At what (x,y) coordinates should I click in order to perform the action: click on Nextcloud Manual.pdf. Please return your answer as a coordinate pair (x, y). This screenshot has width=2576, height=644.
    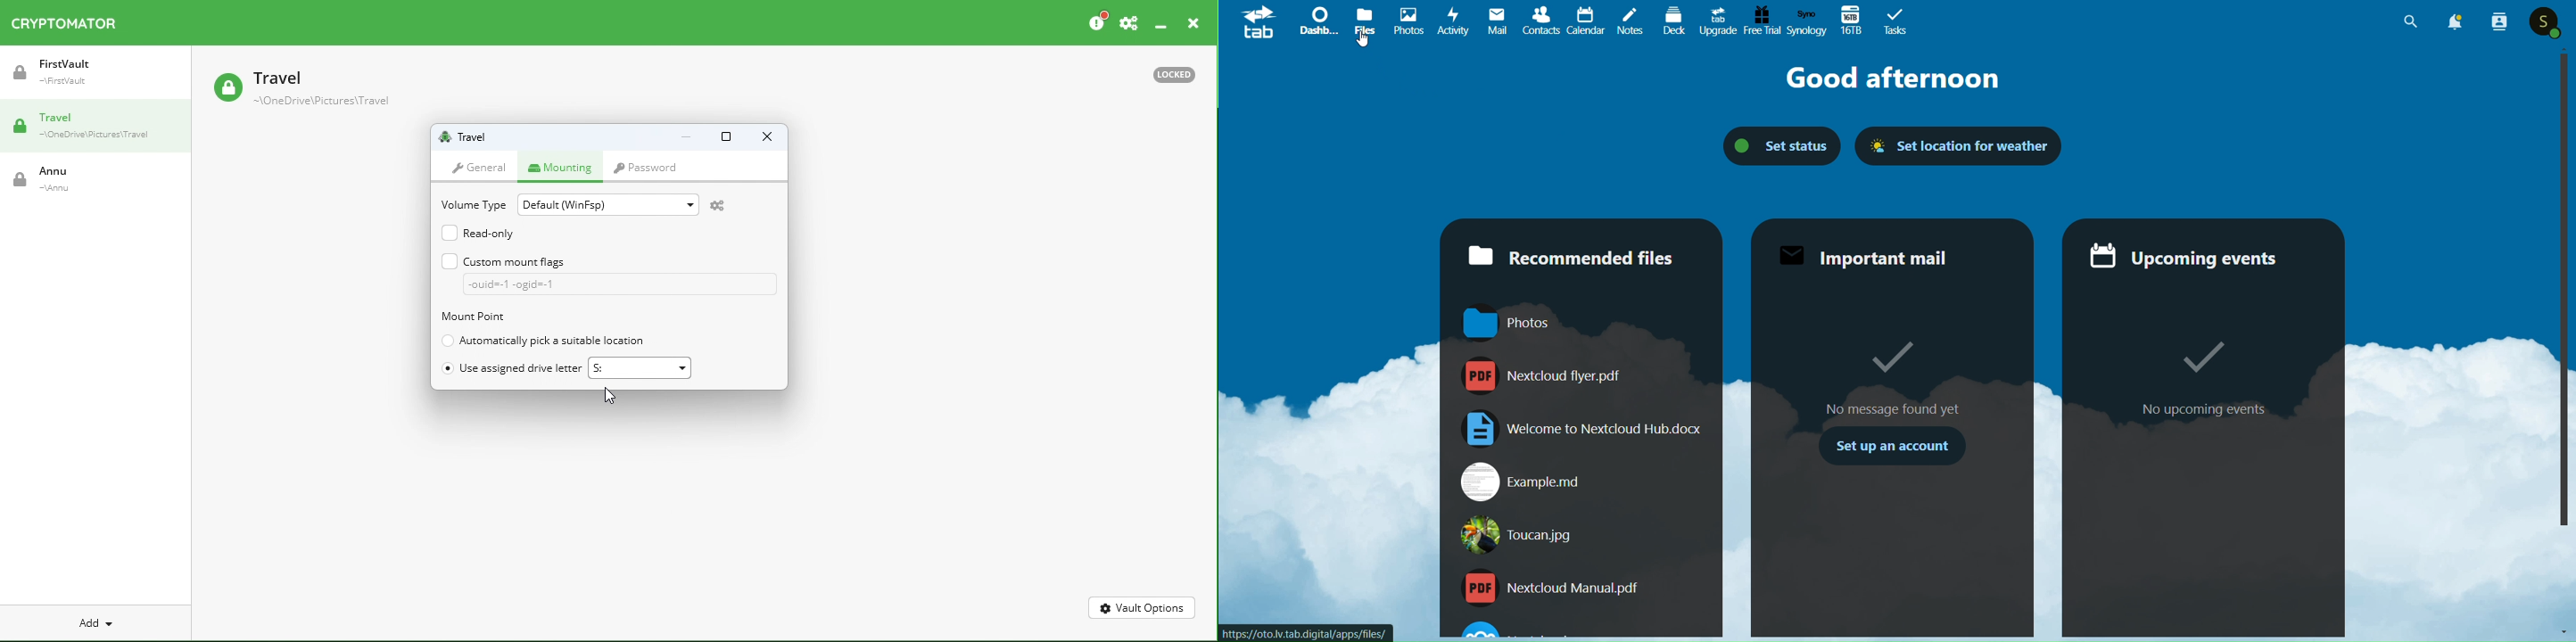
    Looking at the image, I should click on (1582, 588).